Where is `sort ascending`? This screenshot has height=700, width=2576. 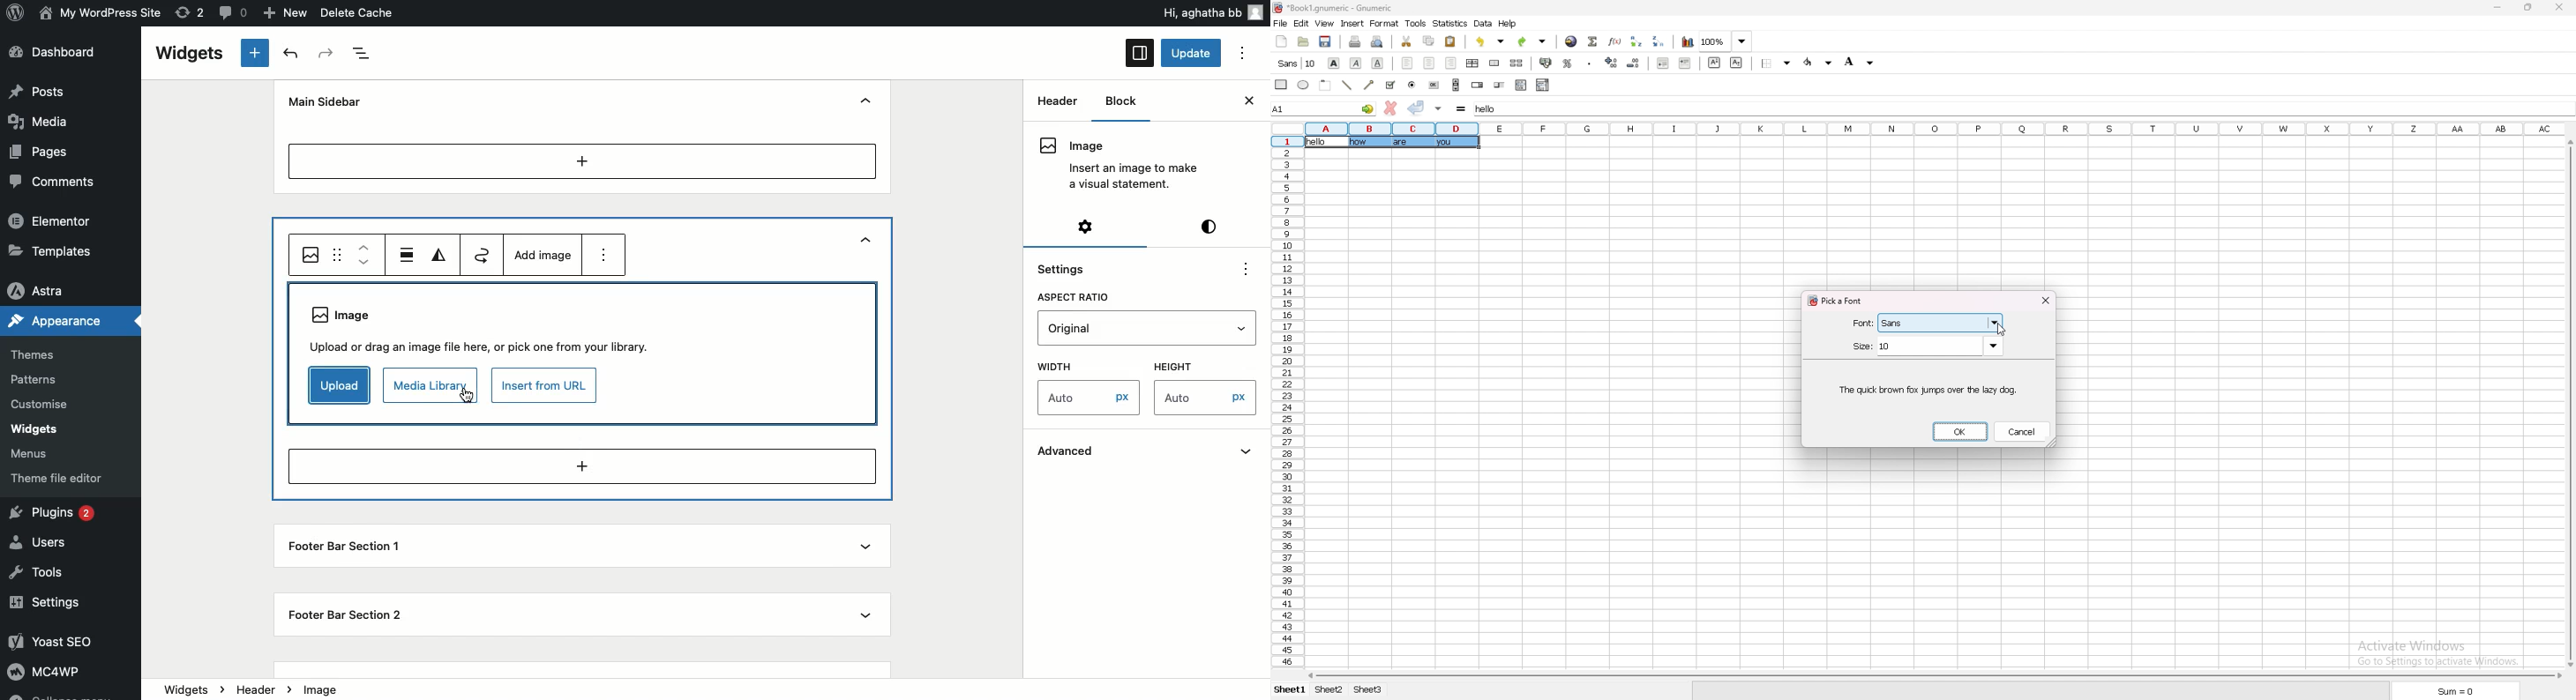
sort ascending is located at coordinates (1638, 40).